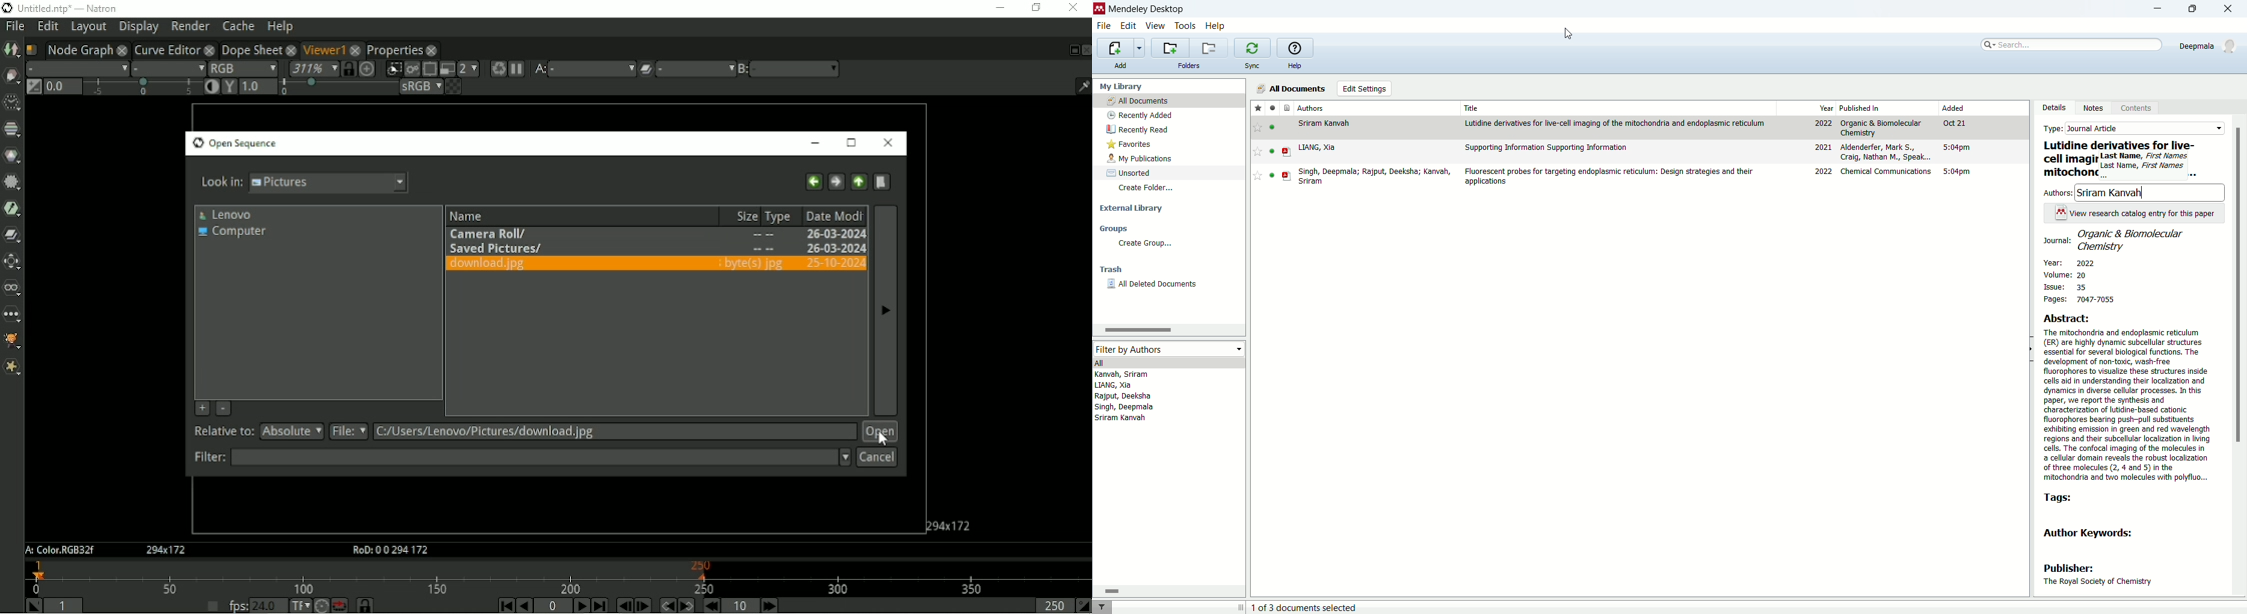  What do you see at coordinates (1121, 48) in the screenshot?
I see `import` at bounding box center [1121, 48].